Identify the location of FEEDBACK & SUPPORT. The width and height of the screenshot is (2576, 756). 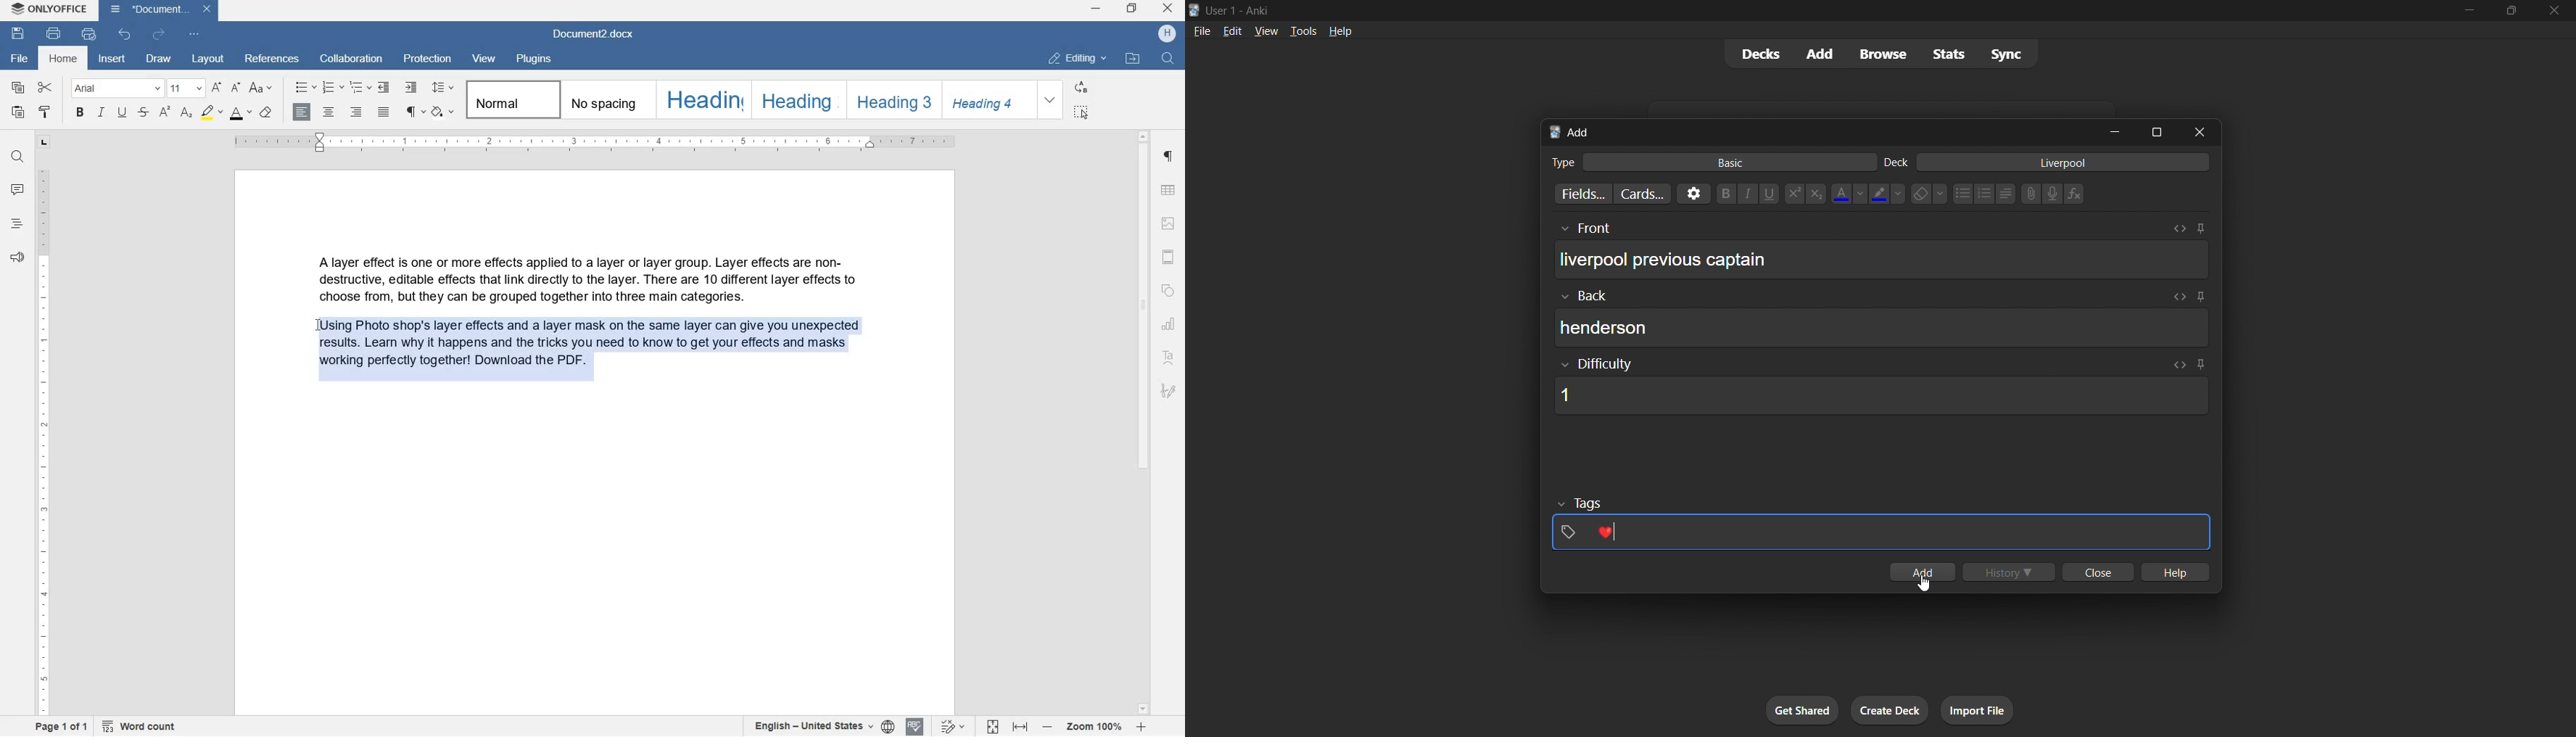
(18, 258).